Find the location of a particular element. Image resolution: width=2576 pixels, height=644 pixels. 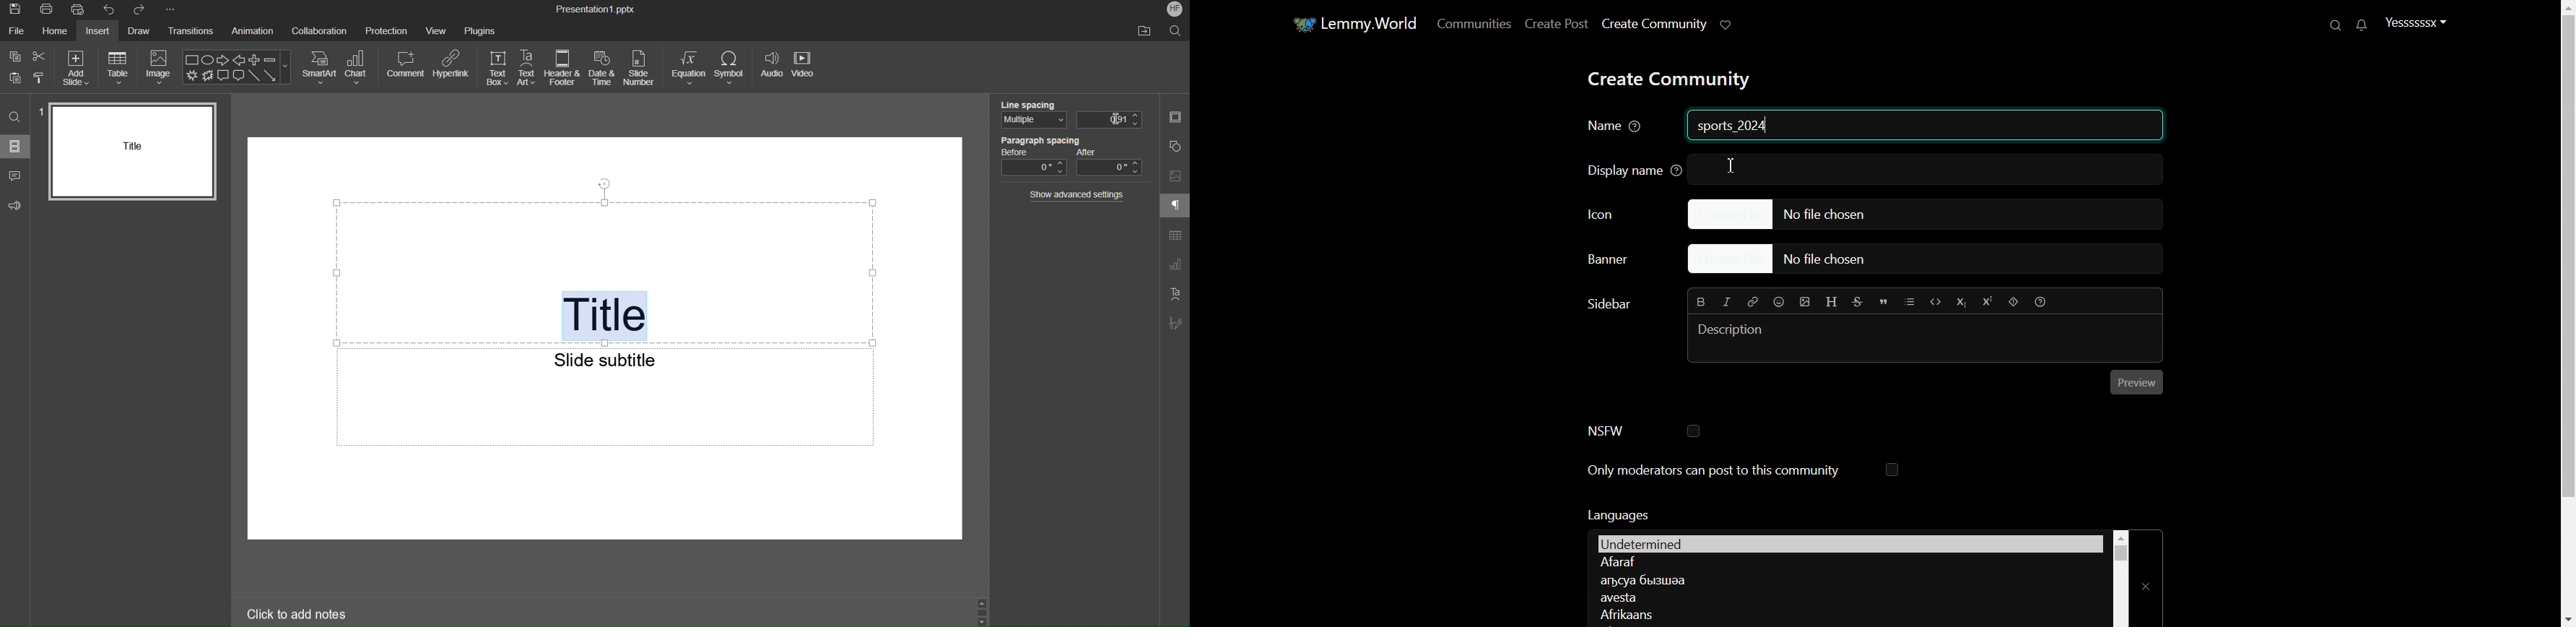

Comment is located at coordinates (15, 175).